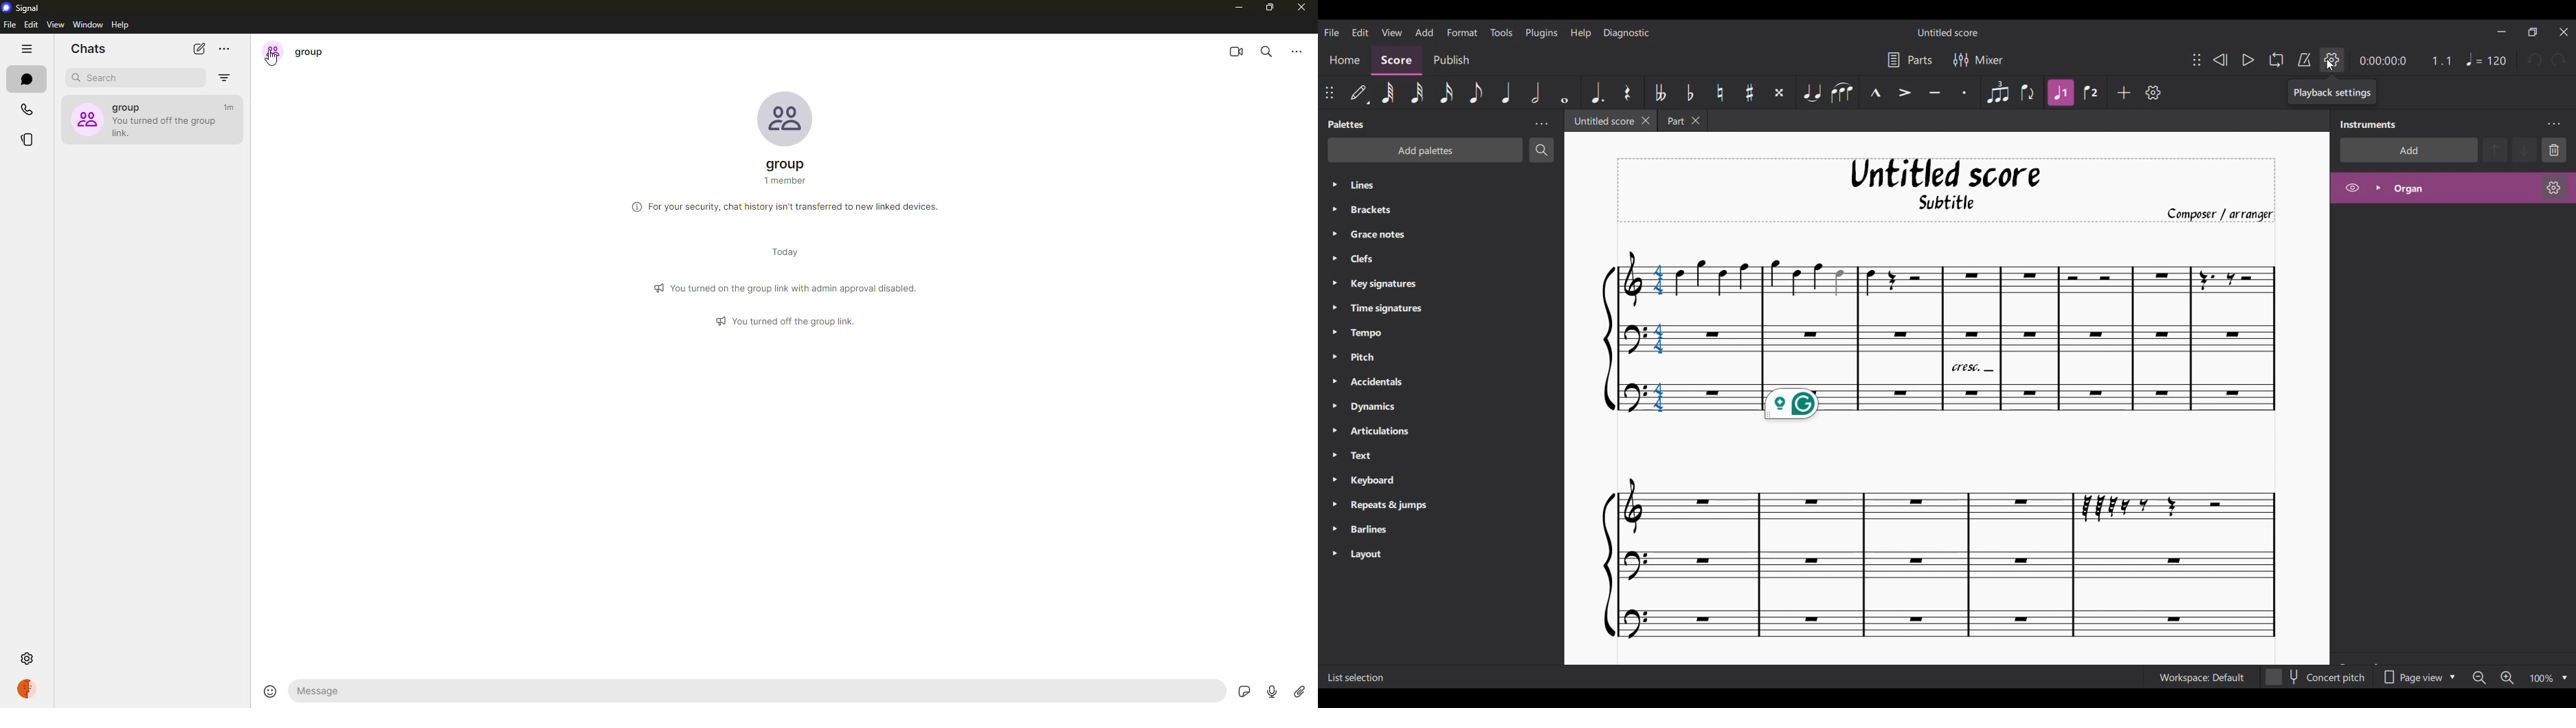 This screenshot has height=728, width=2576. Describe the element at coordinates (1780, 92) in the screenshot. I see `Toggle double sharp` at that location.